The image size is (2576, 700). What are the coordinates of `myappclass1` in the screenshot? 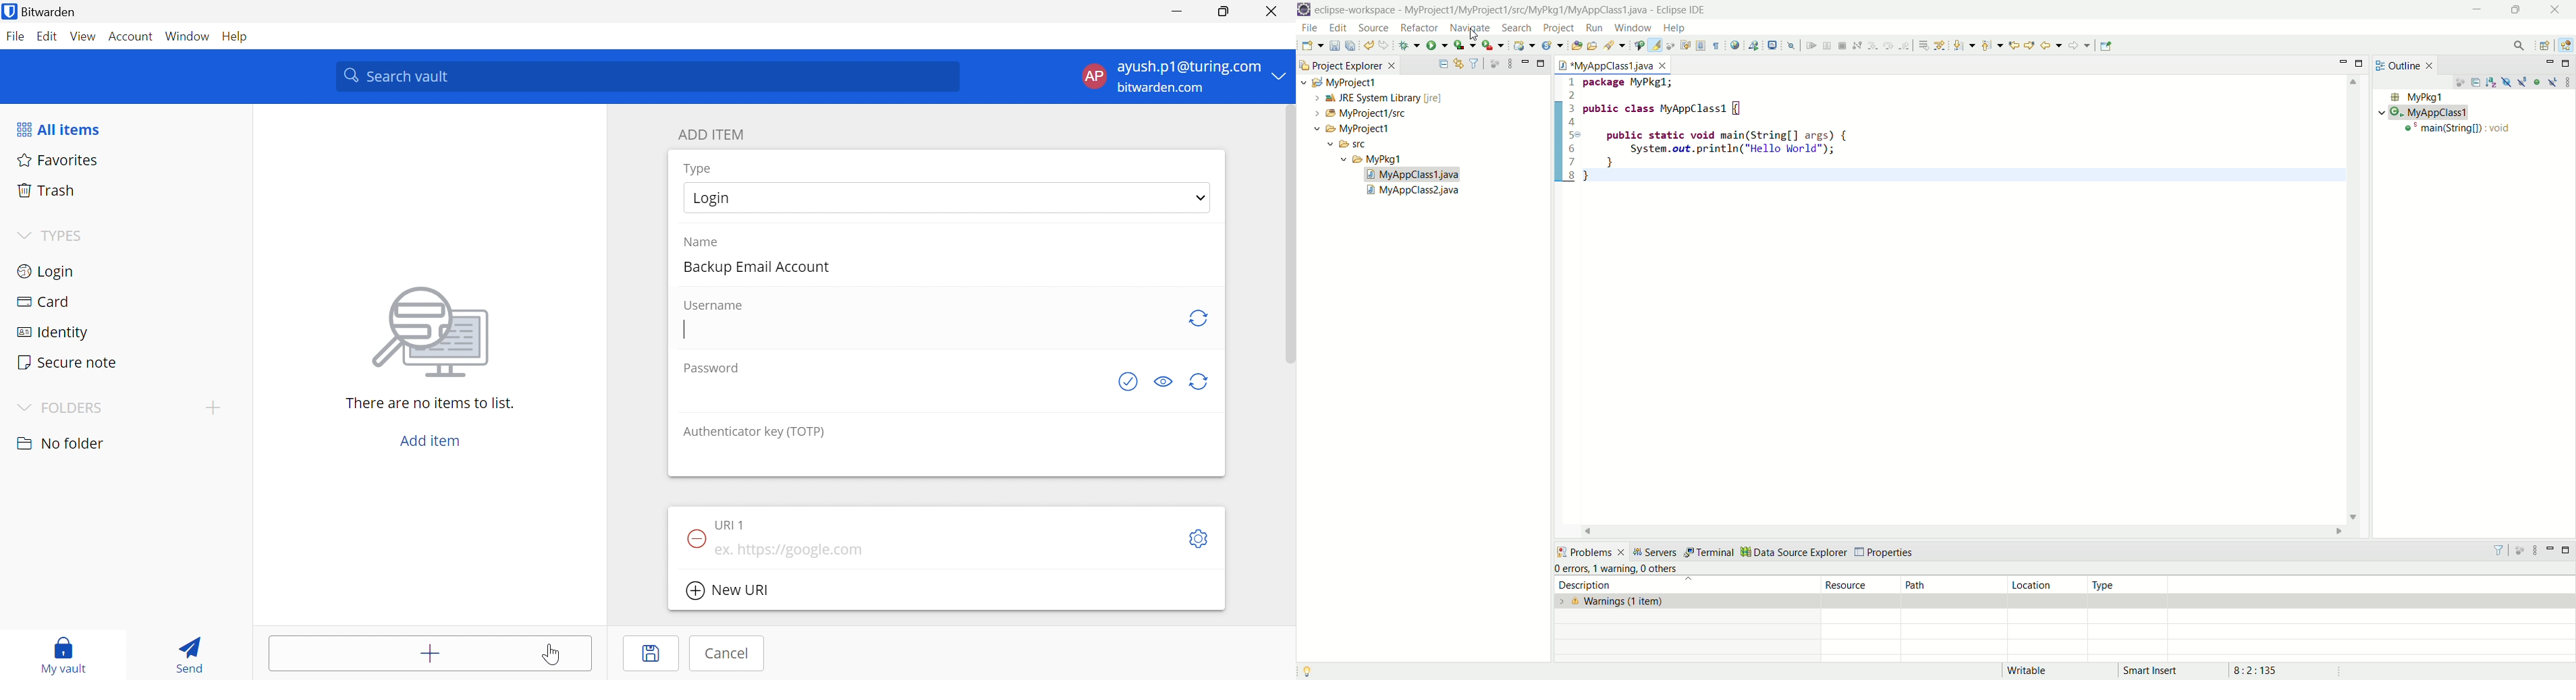 It's located at (2427, 113).